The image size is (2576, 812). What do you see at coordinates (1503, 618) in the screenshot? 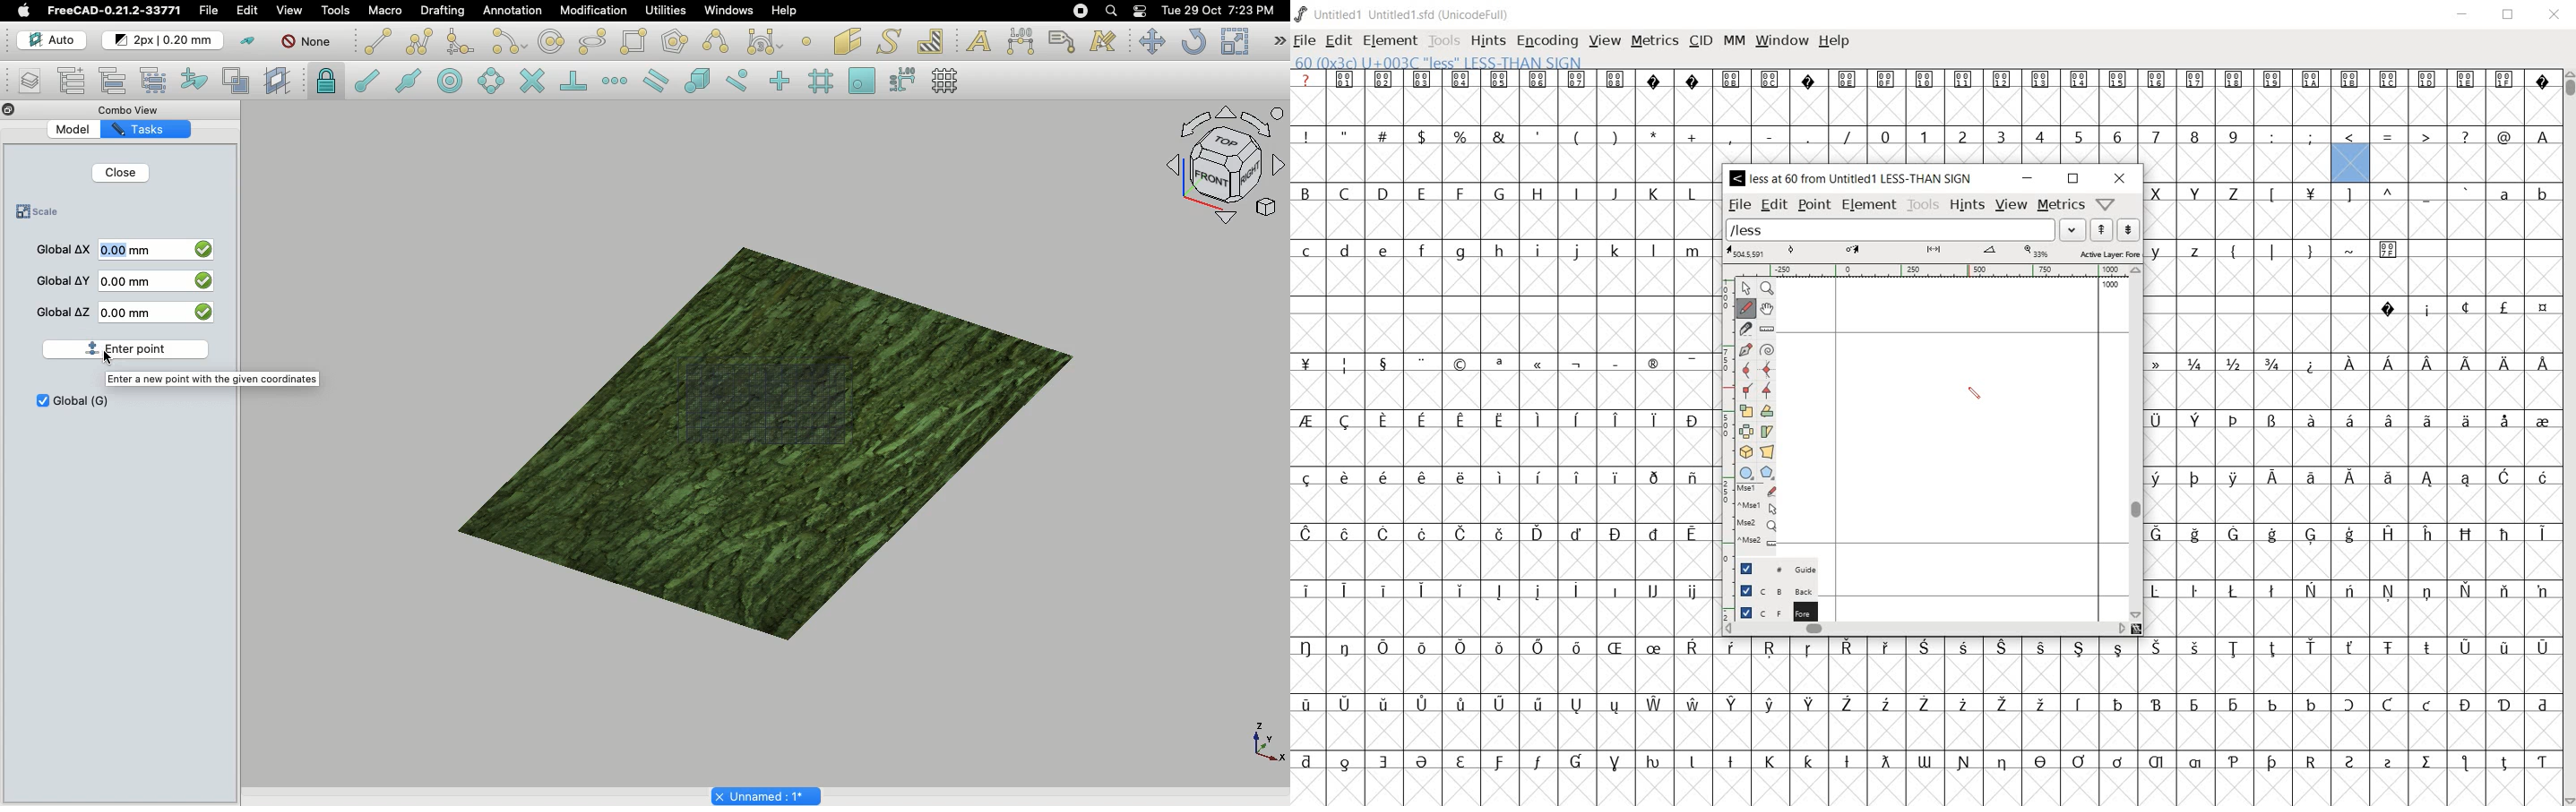
I see `empty cells` at bounding box center [1503, 618].